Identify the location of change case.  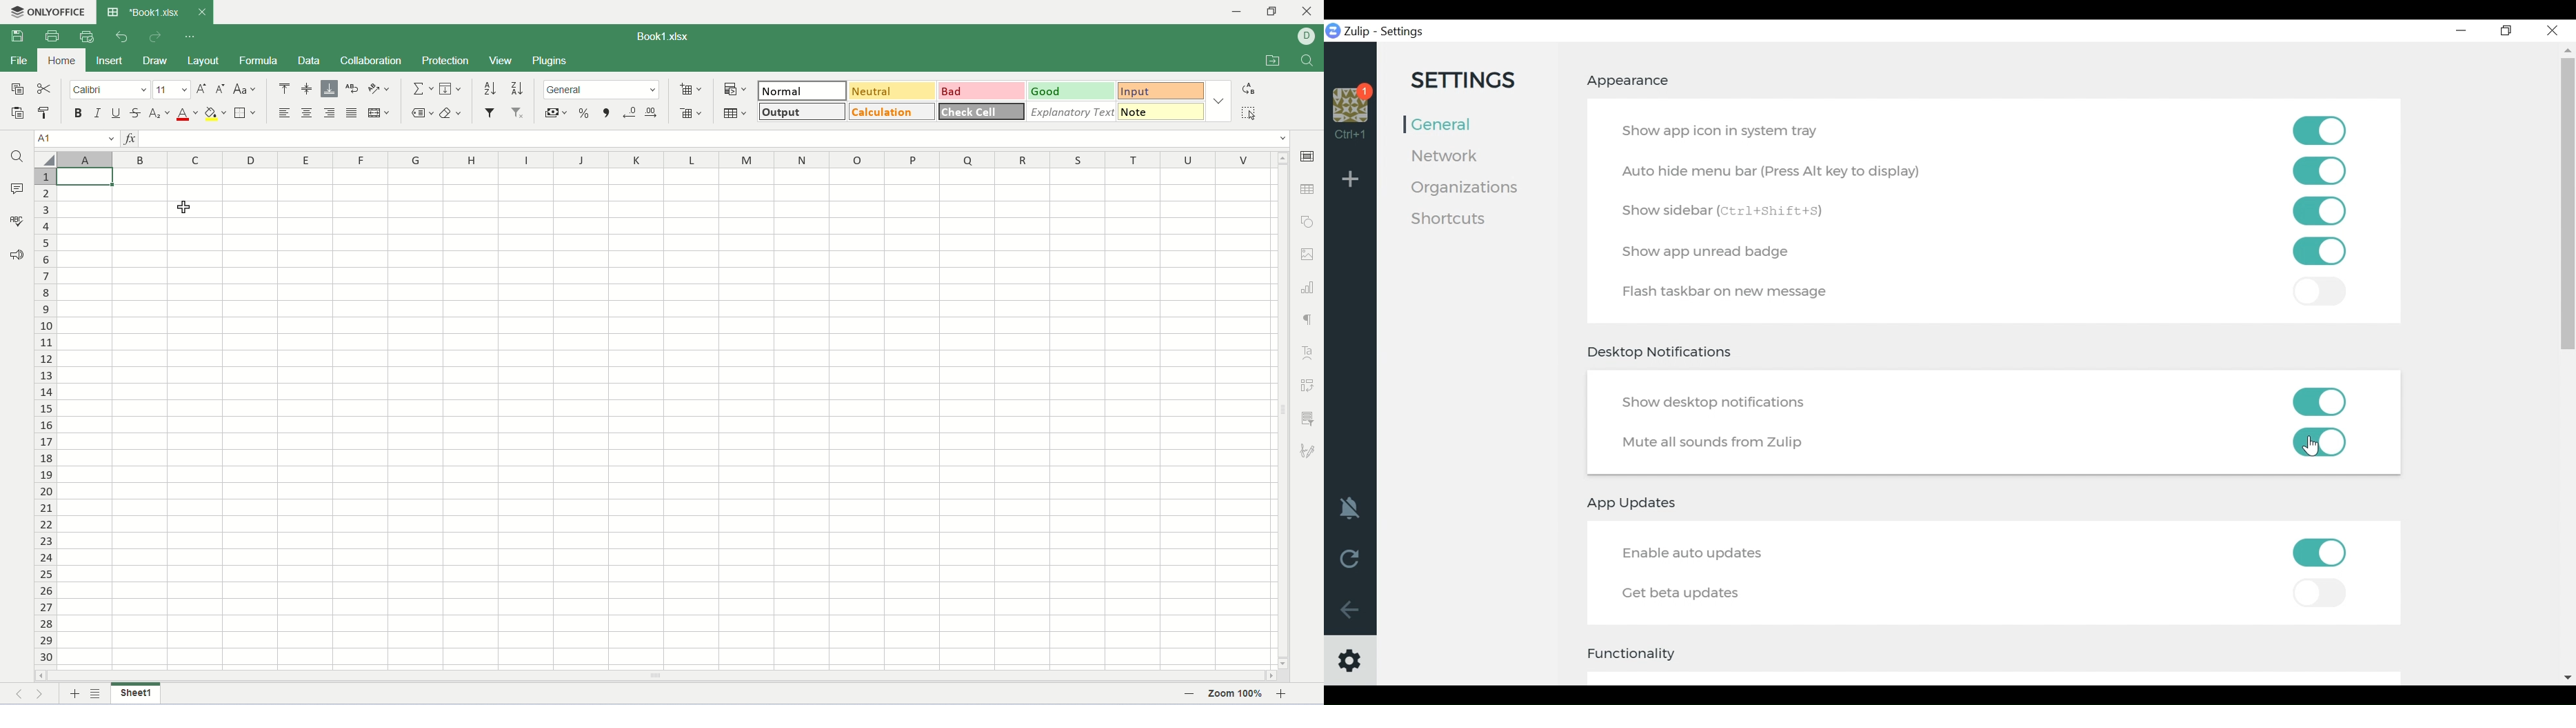
(246, 88).